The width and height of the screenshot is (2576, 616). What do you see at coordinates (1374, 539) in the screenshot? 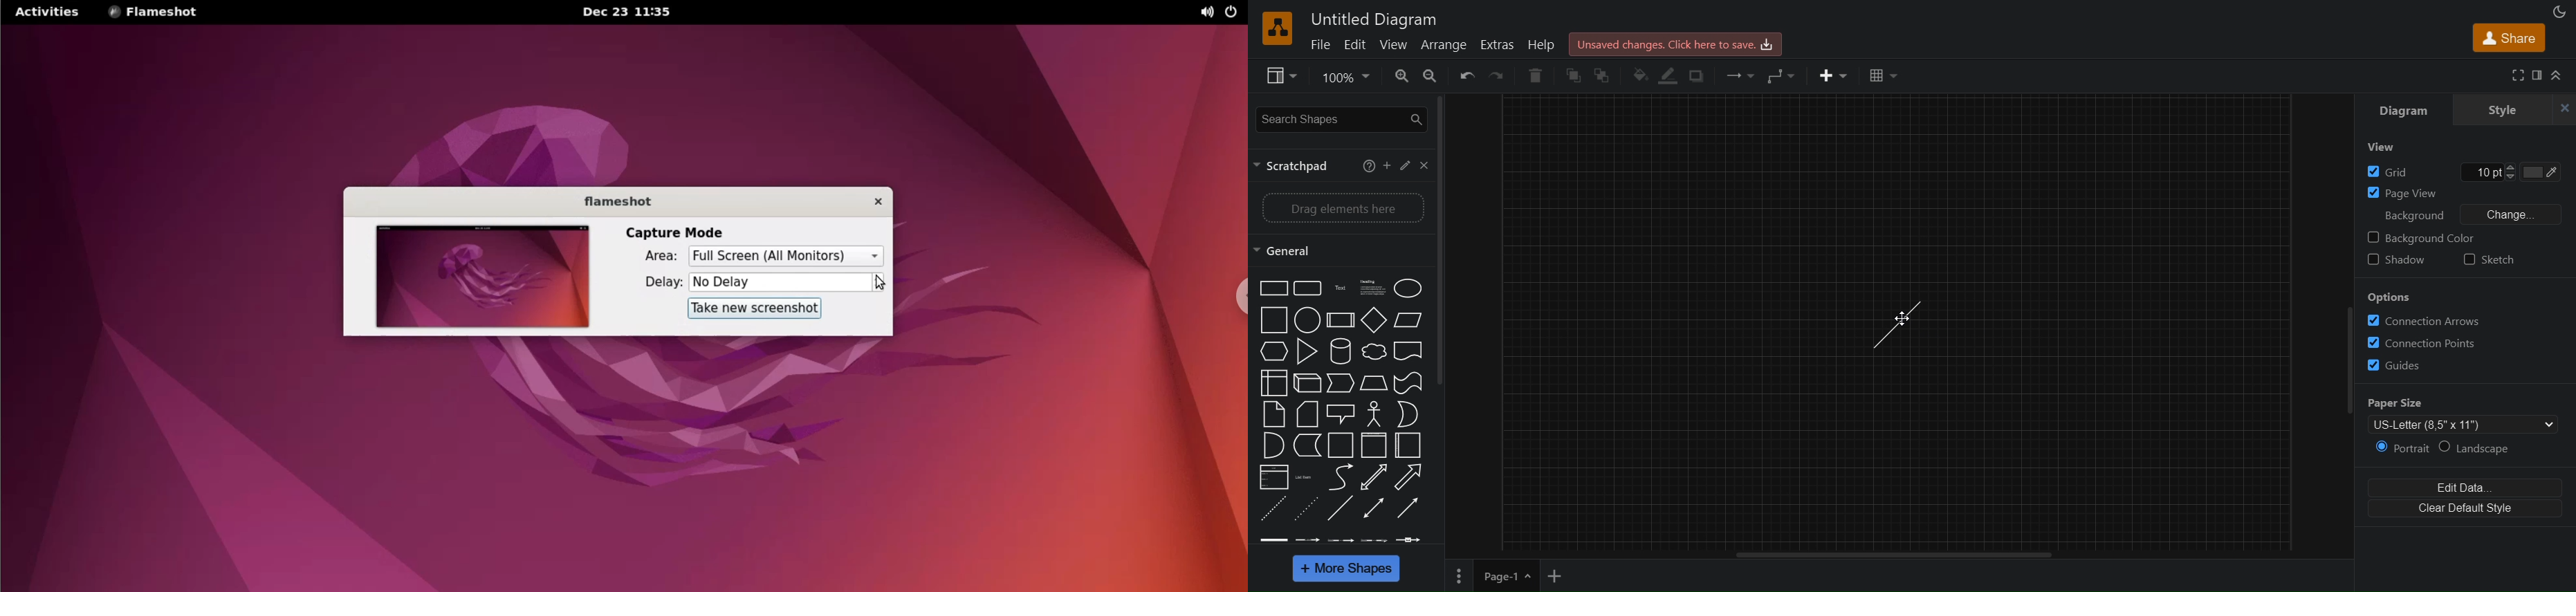
I see `connector 4` at bounding box center [1374, 539].